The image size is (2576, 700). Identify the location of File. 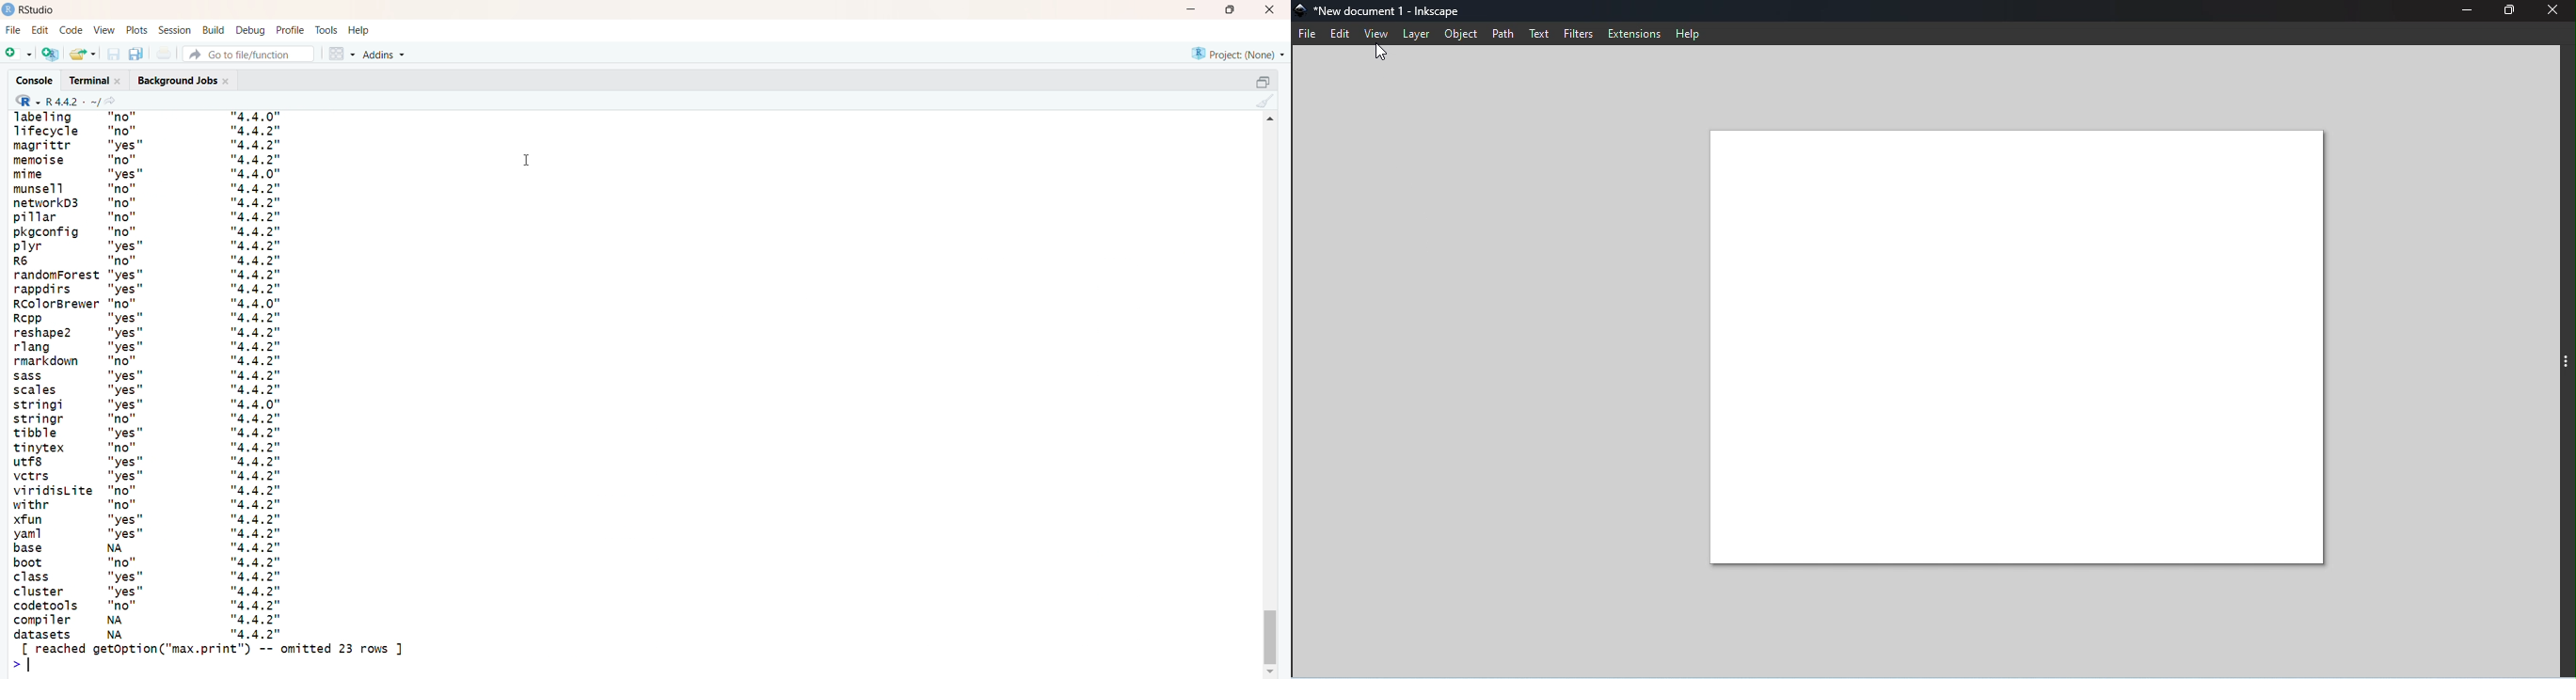
(1309, 35).